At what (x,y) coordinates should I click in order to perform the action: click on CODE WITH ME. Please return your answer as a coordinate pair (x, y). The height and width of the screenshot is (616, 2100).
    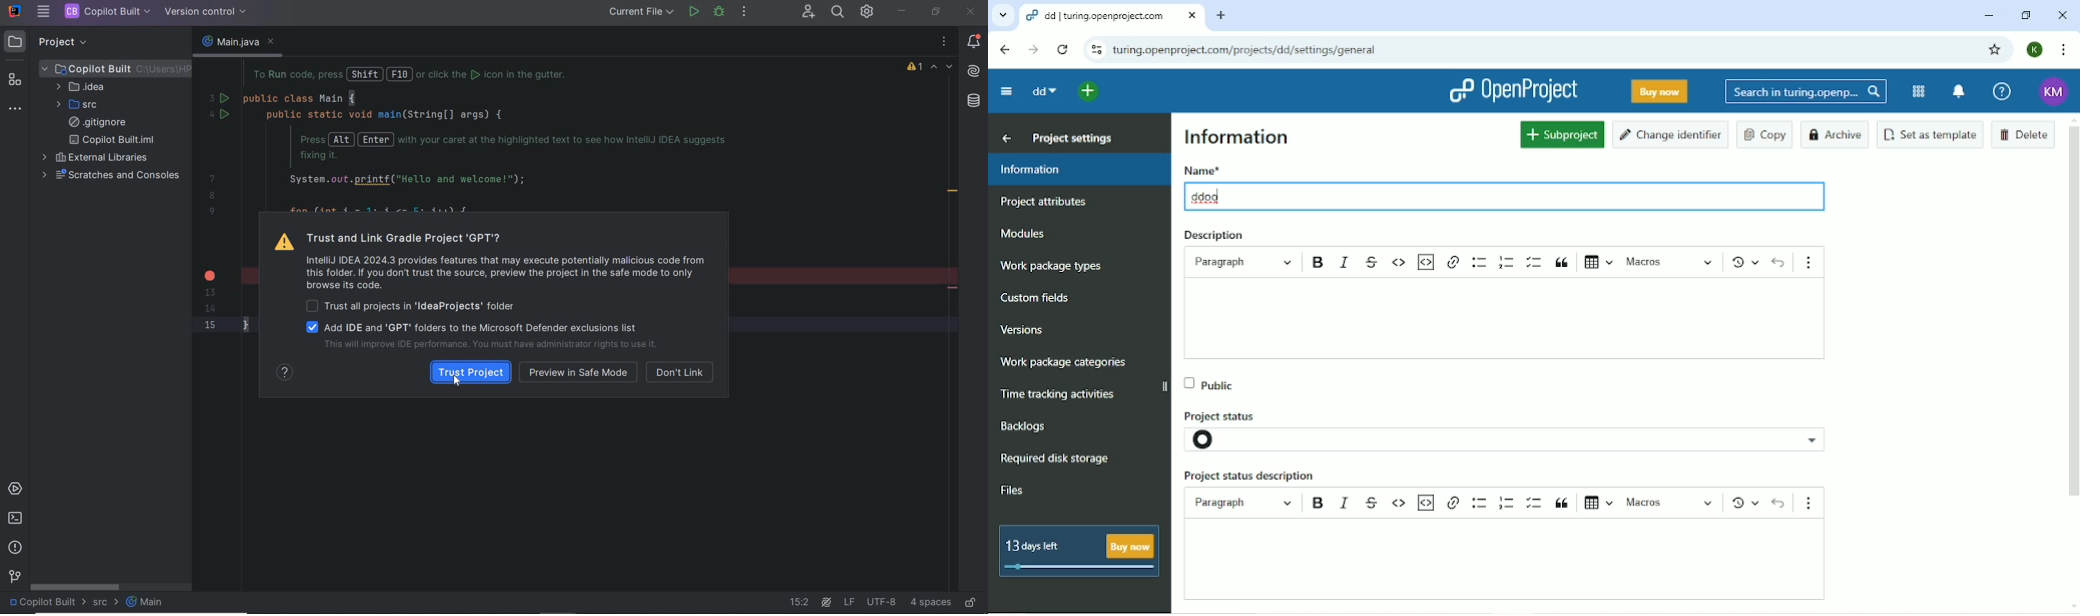
    Looking at the image, I should click on (808, 13).